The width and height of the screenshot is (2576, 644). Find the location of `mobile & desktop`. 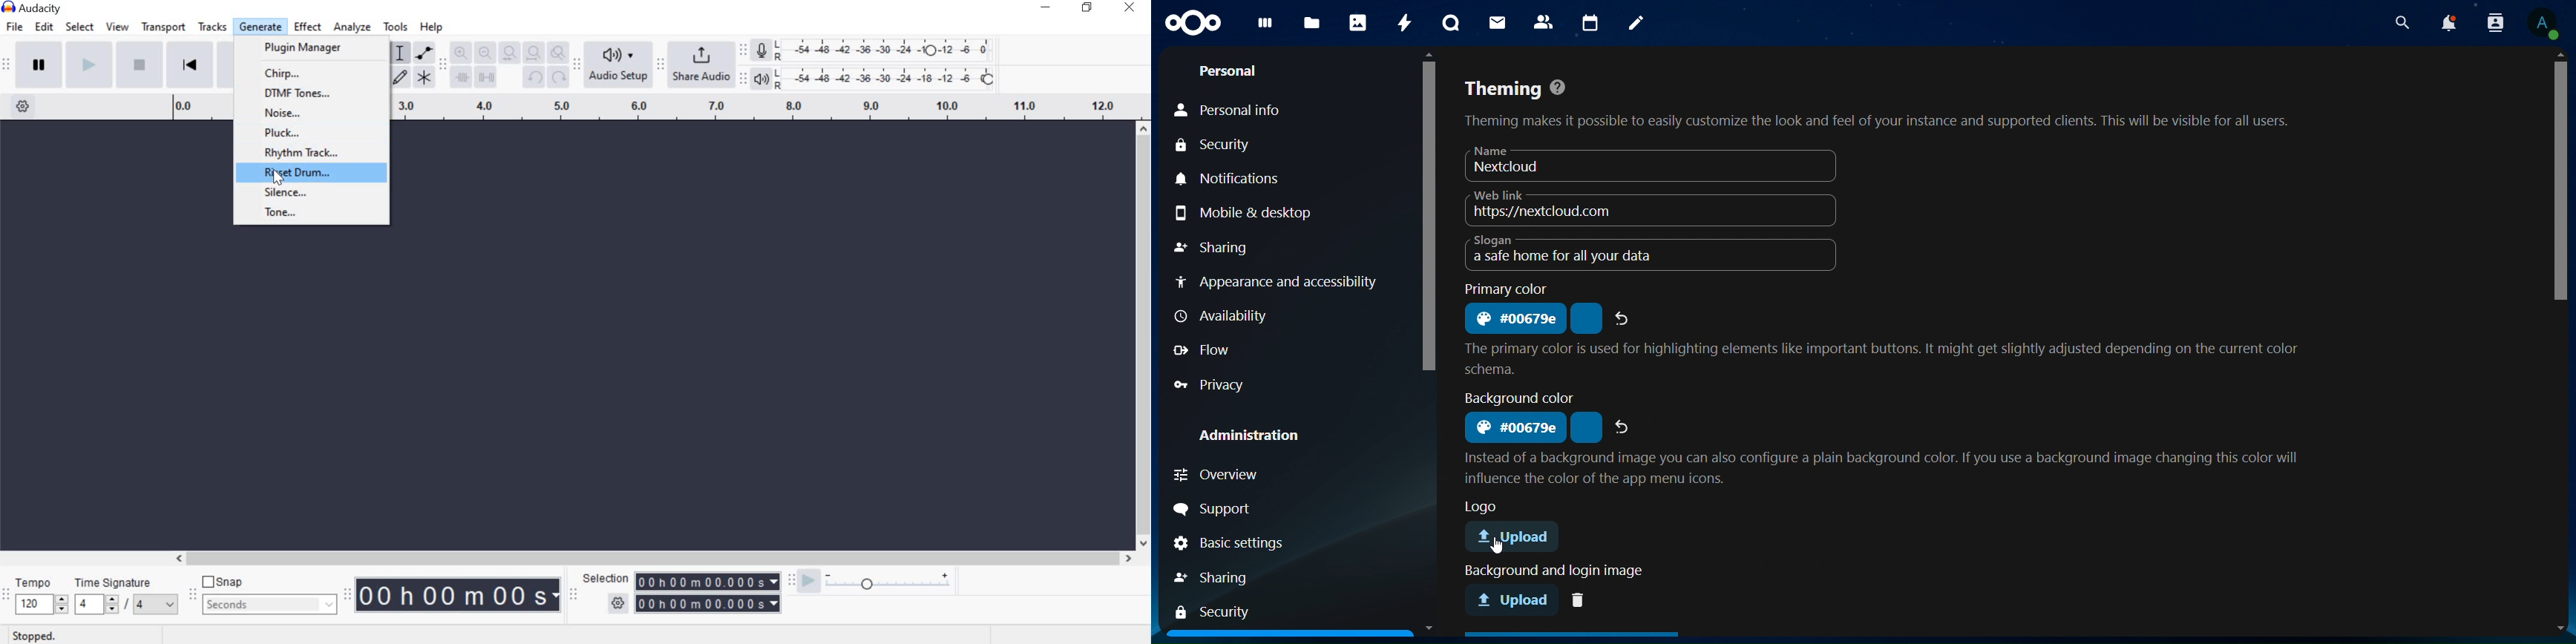

mobile & desktop is located at coordinates (1265, 212).